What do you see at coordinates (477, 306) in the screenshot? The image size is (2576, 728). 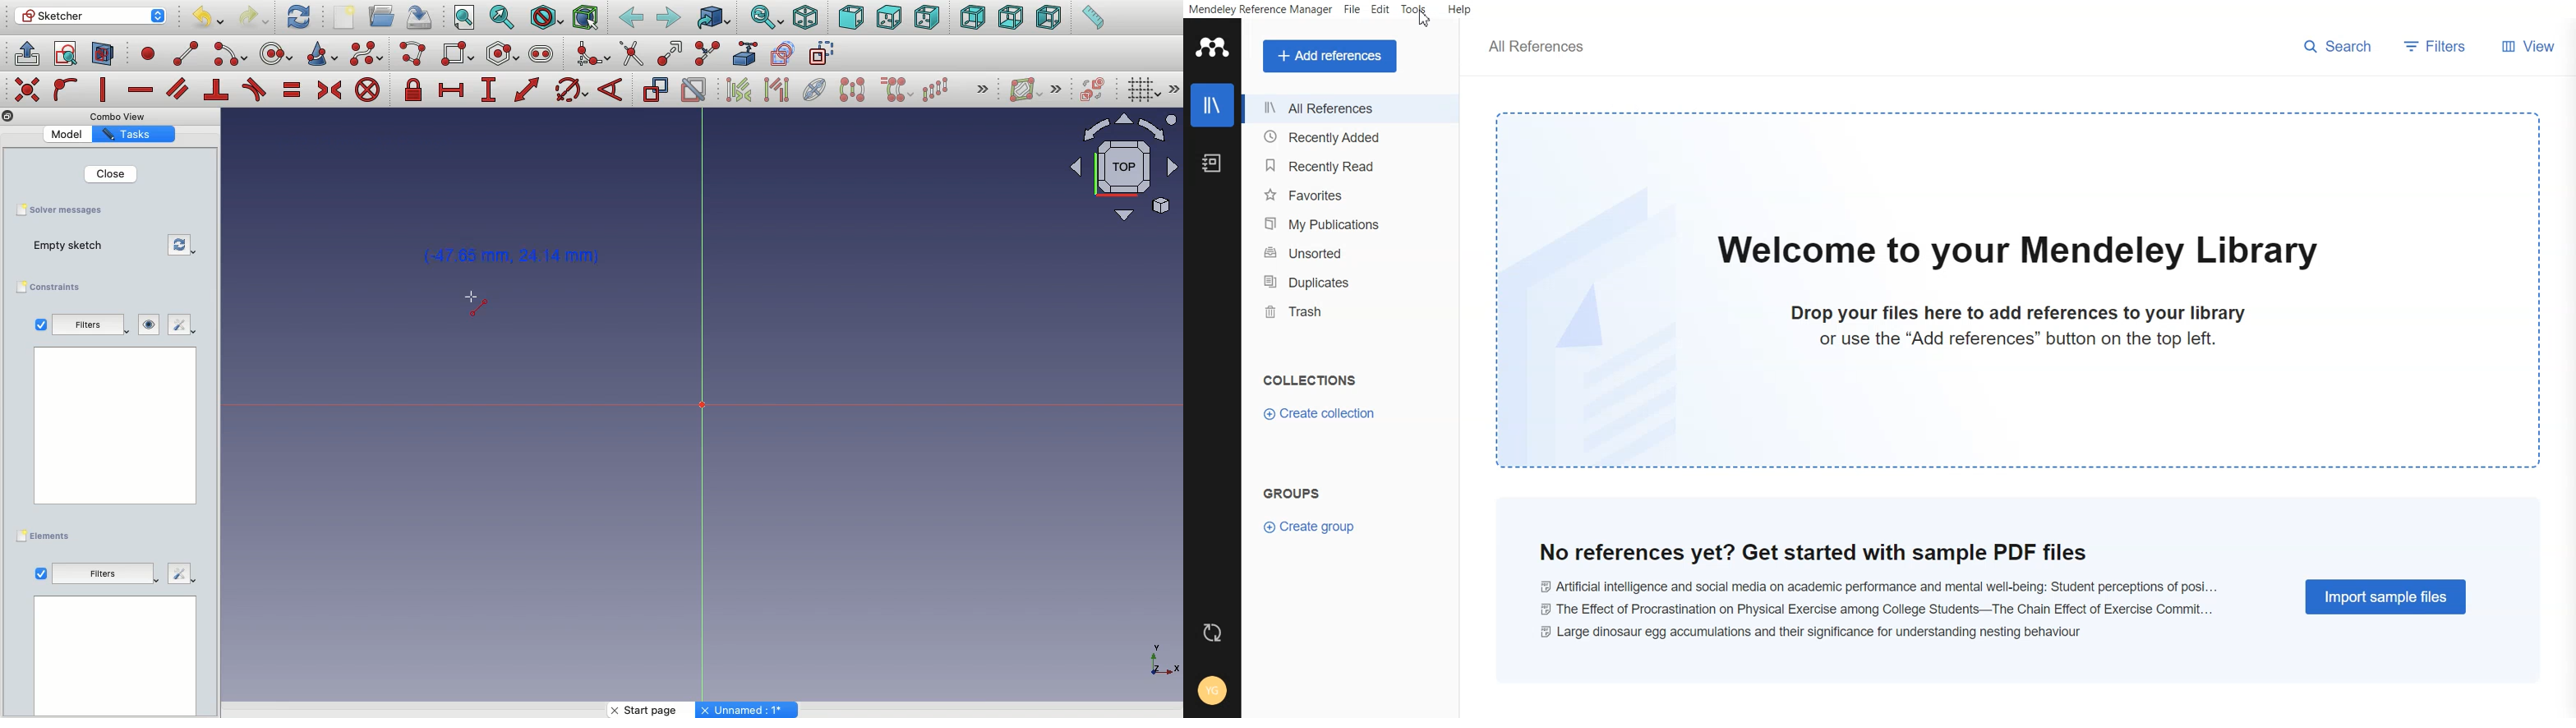 I see `Click` at bounding box center [477, 306].